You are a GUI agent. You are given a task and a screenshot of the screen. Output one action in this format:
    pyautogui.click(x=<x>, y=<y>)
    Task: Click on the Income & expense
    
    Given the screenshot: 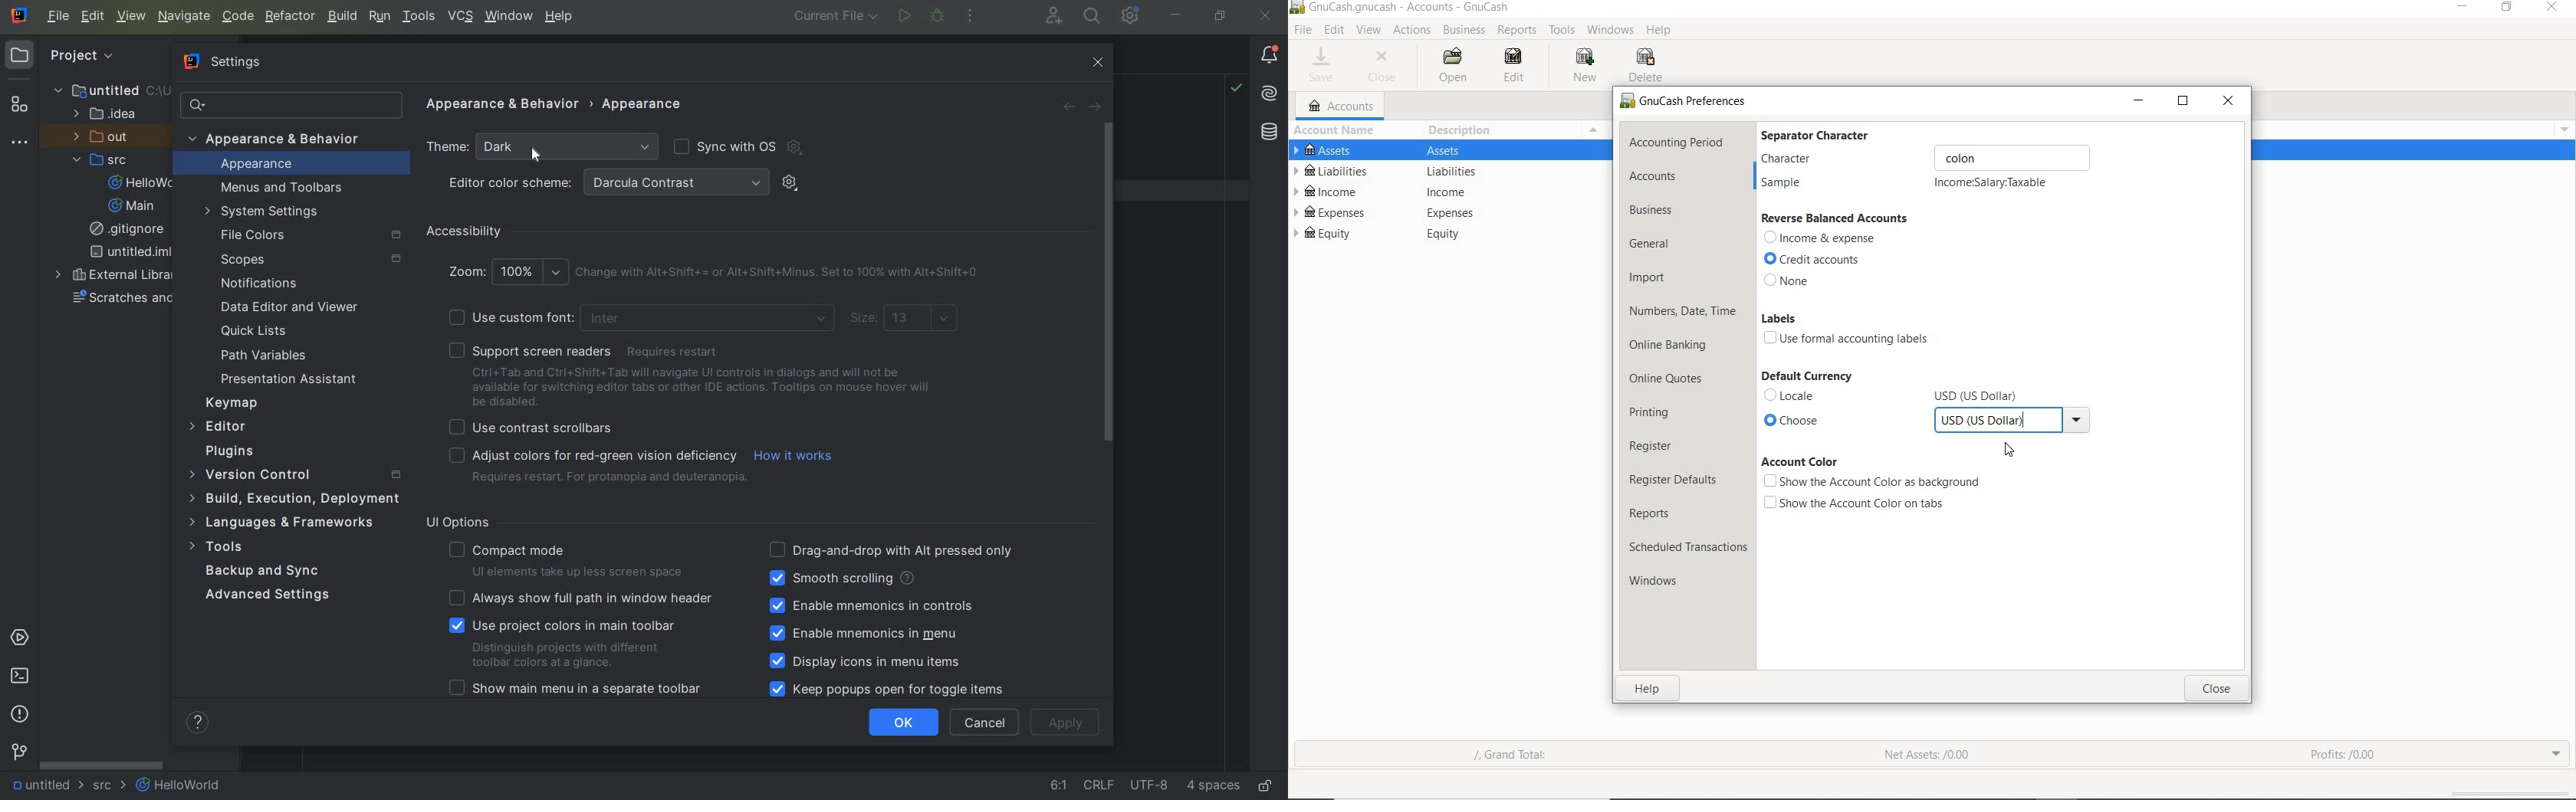 What is the action you would take?
    pyautogui.click(x=1821, y=239)
    